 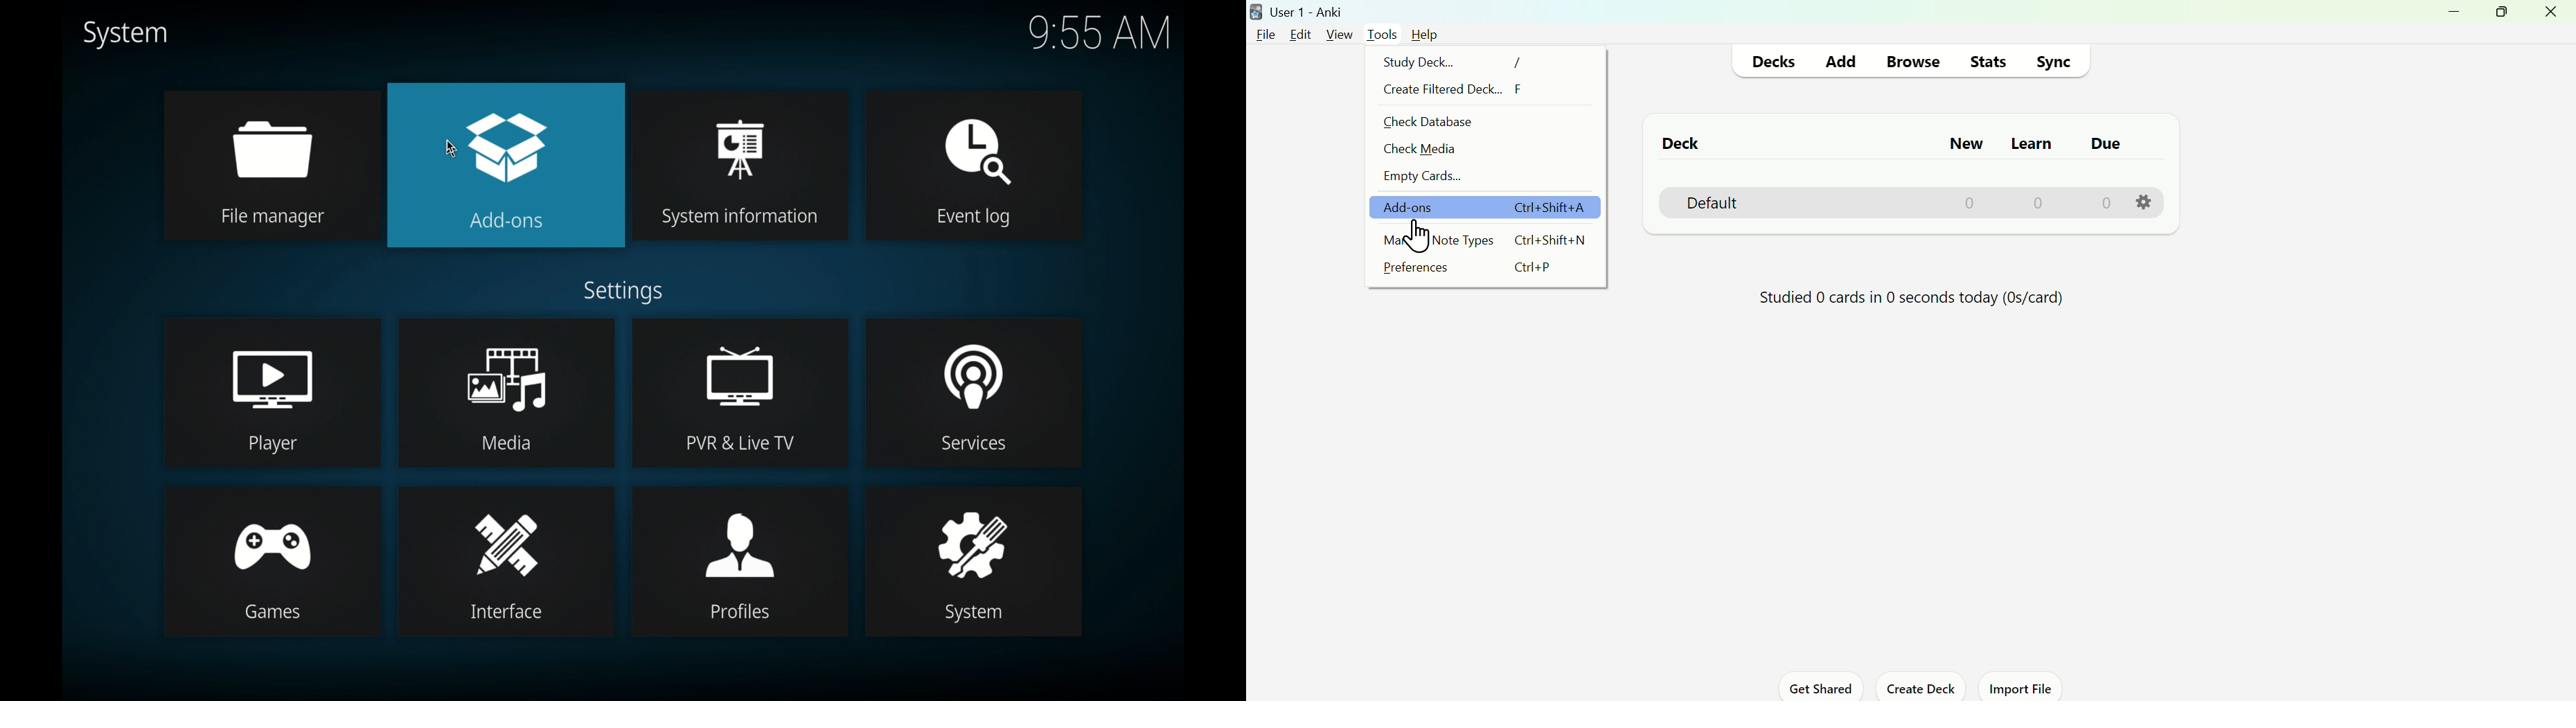 I want to click on Study Deck..., so click(x=1462, y=60).